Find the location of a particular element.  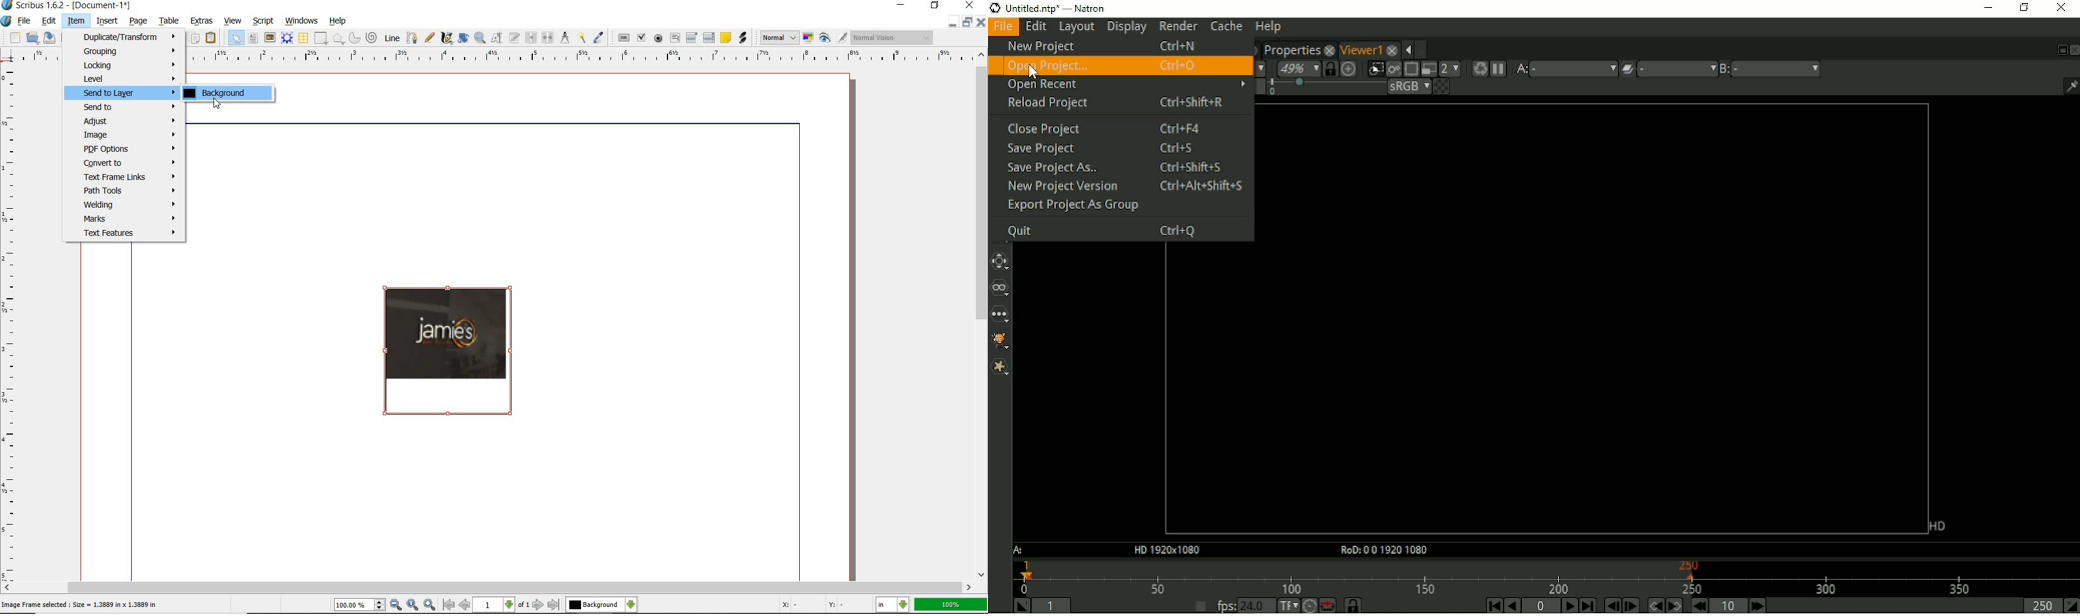

edit contents of frame is located at coordinates (462, 38).